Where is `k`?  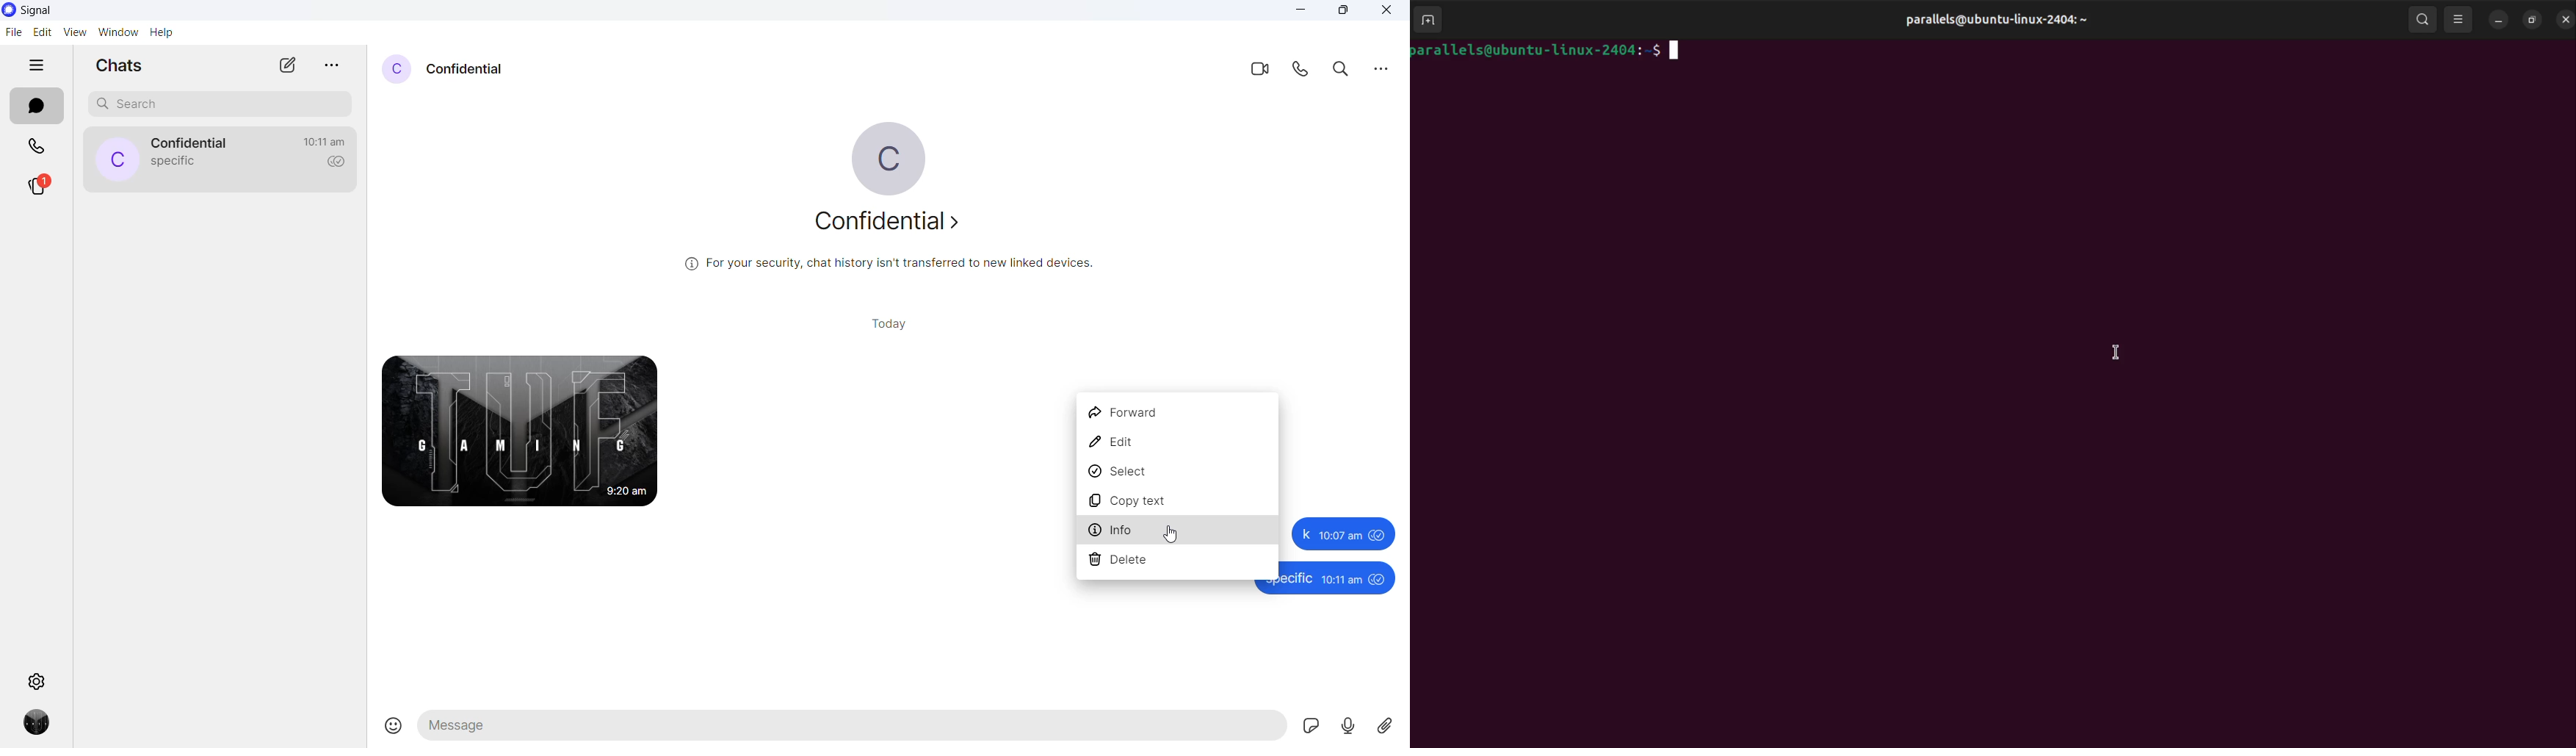
k is located at coordinates (1303, 533).